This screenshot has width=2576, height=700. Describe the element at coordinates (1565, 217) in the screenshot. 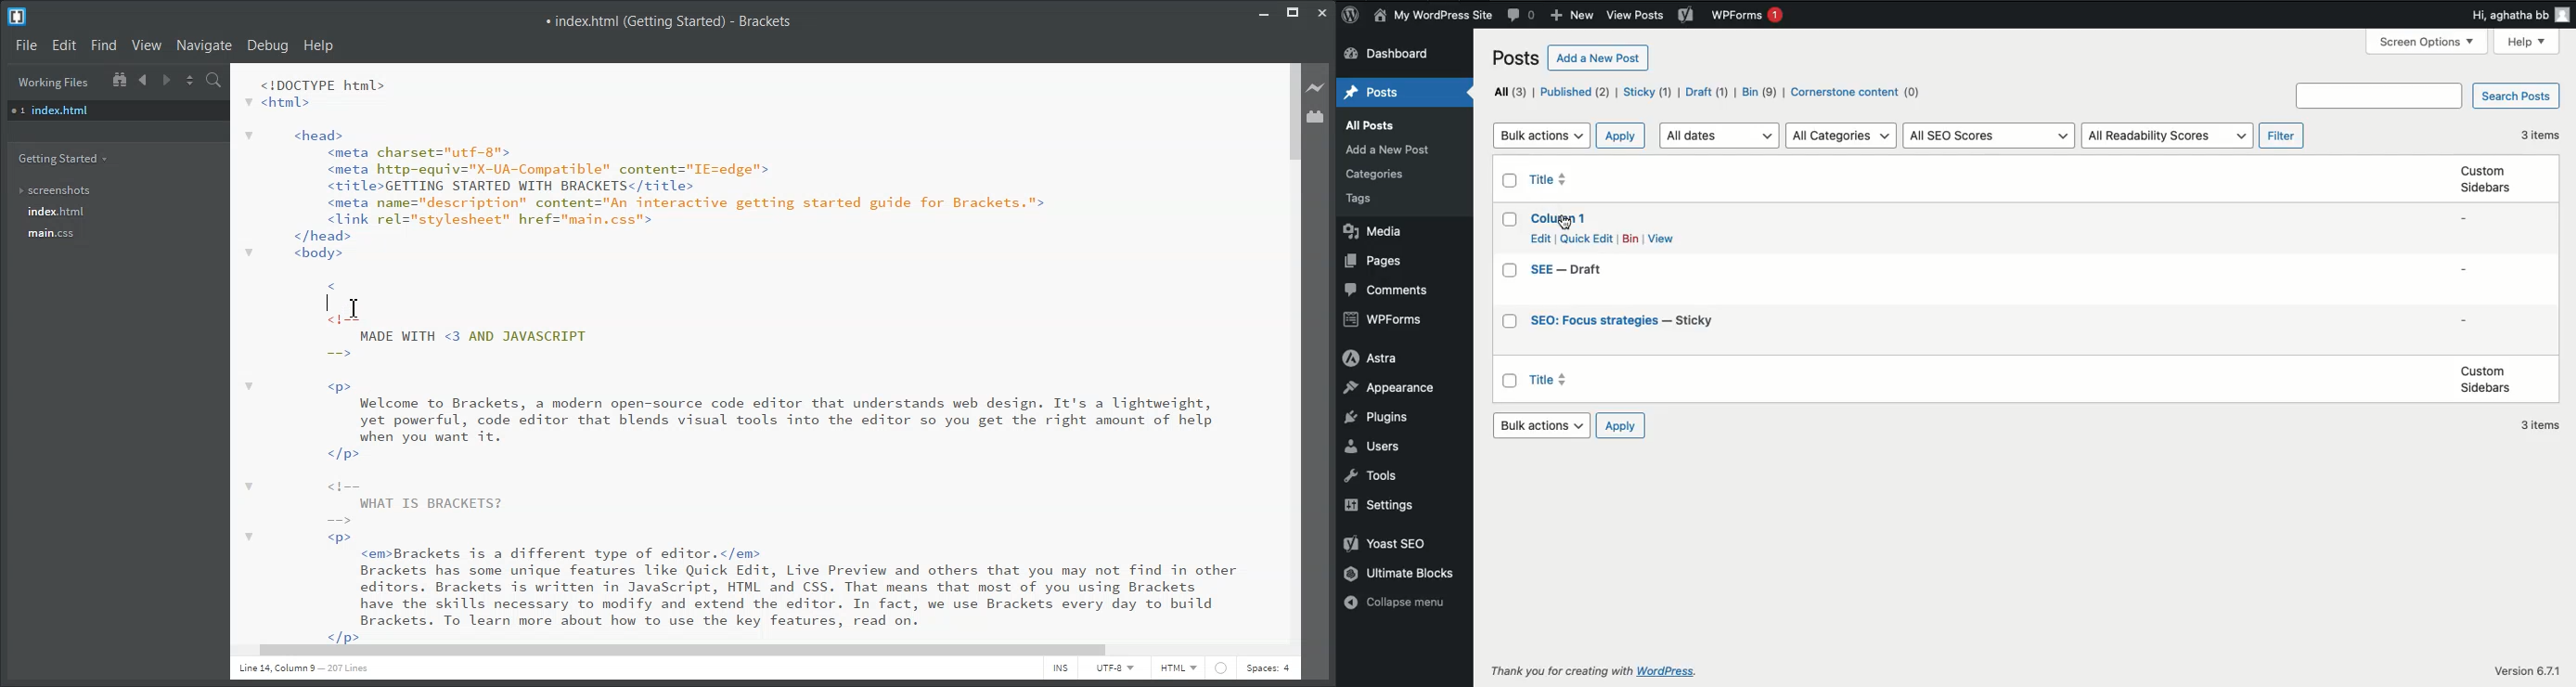

I see `Column 1` at that location.